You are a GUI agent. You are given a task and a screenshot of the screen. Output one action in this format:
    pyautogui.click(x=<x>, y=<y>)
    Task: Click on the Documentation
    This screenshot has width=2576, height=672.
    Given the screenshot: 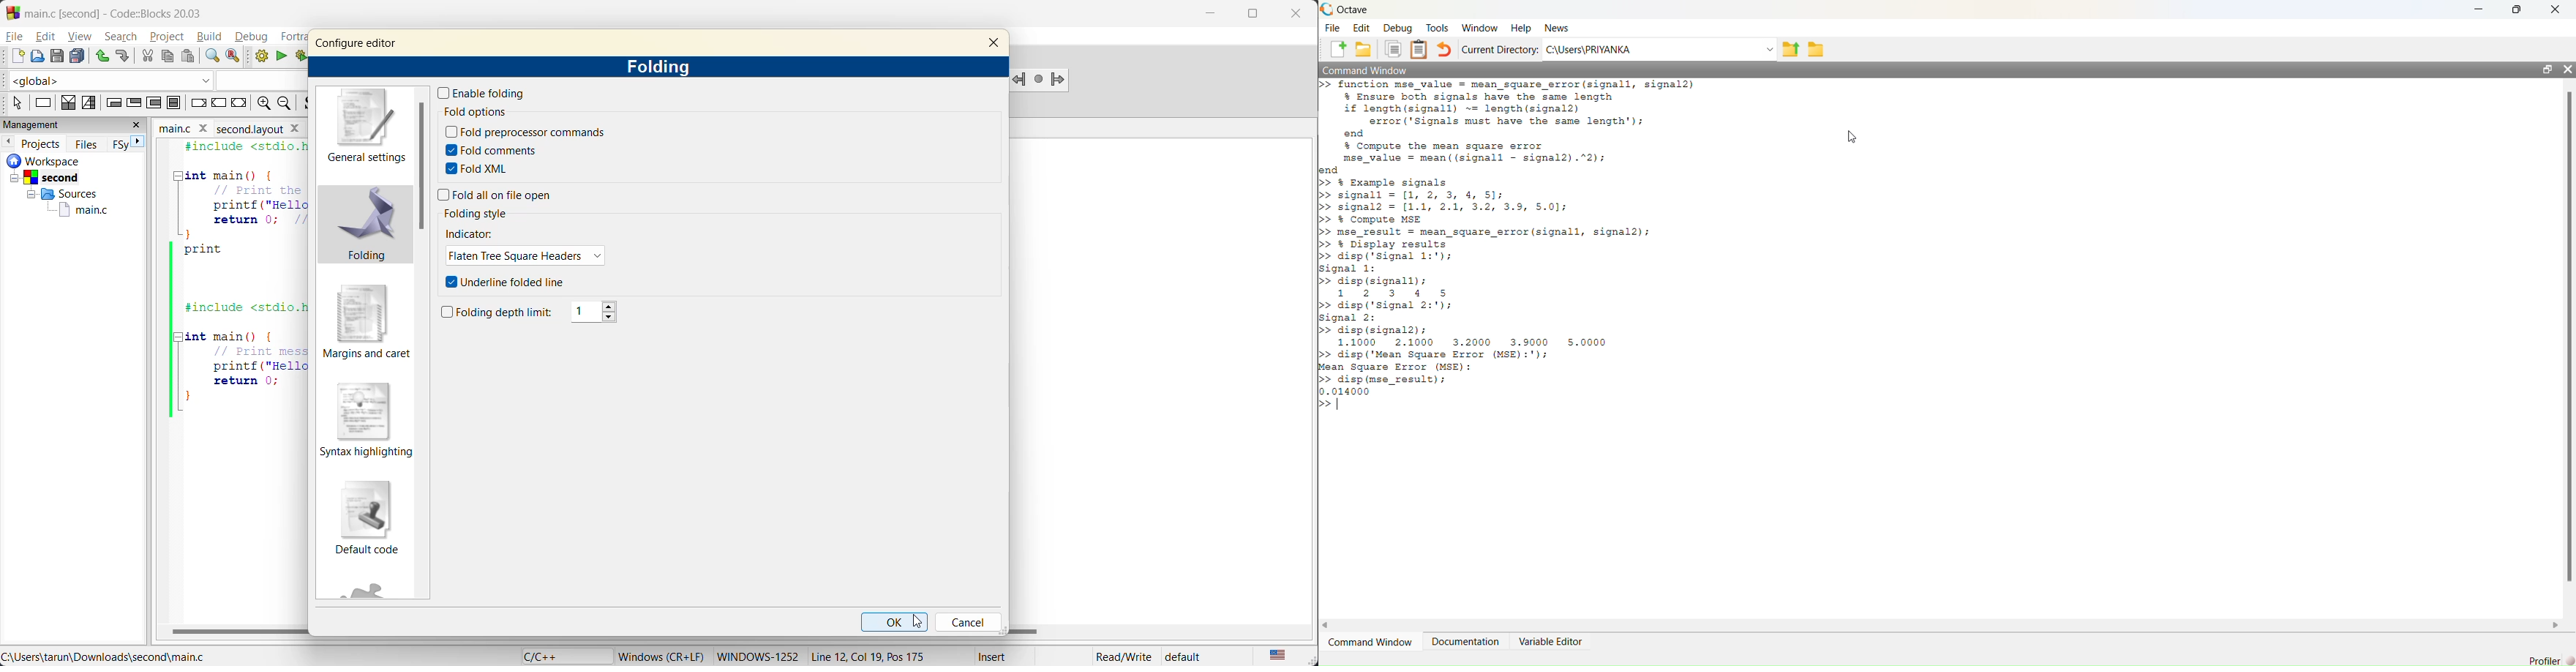 What is the action you would take?
    pyautogui.click(x=1468, y=641)
    